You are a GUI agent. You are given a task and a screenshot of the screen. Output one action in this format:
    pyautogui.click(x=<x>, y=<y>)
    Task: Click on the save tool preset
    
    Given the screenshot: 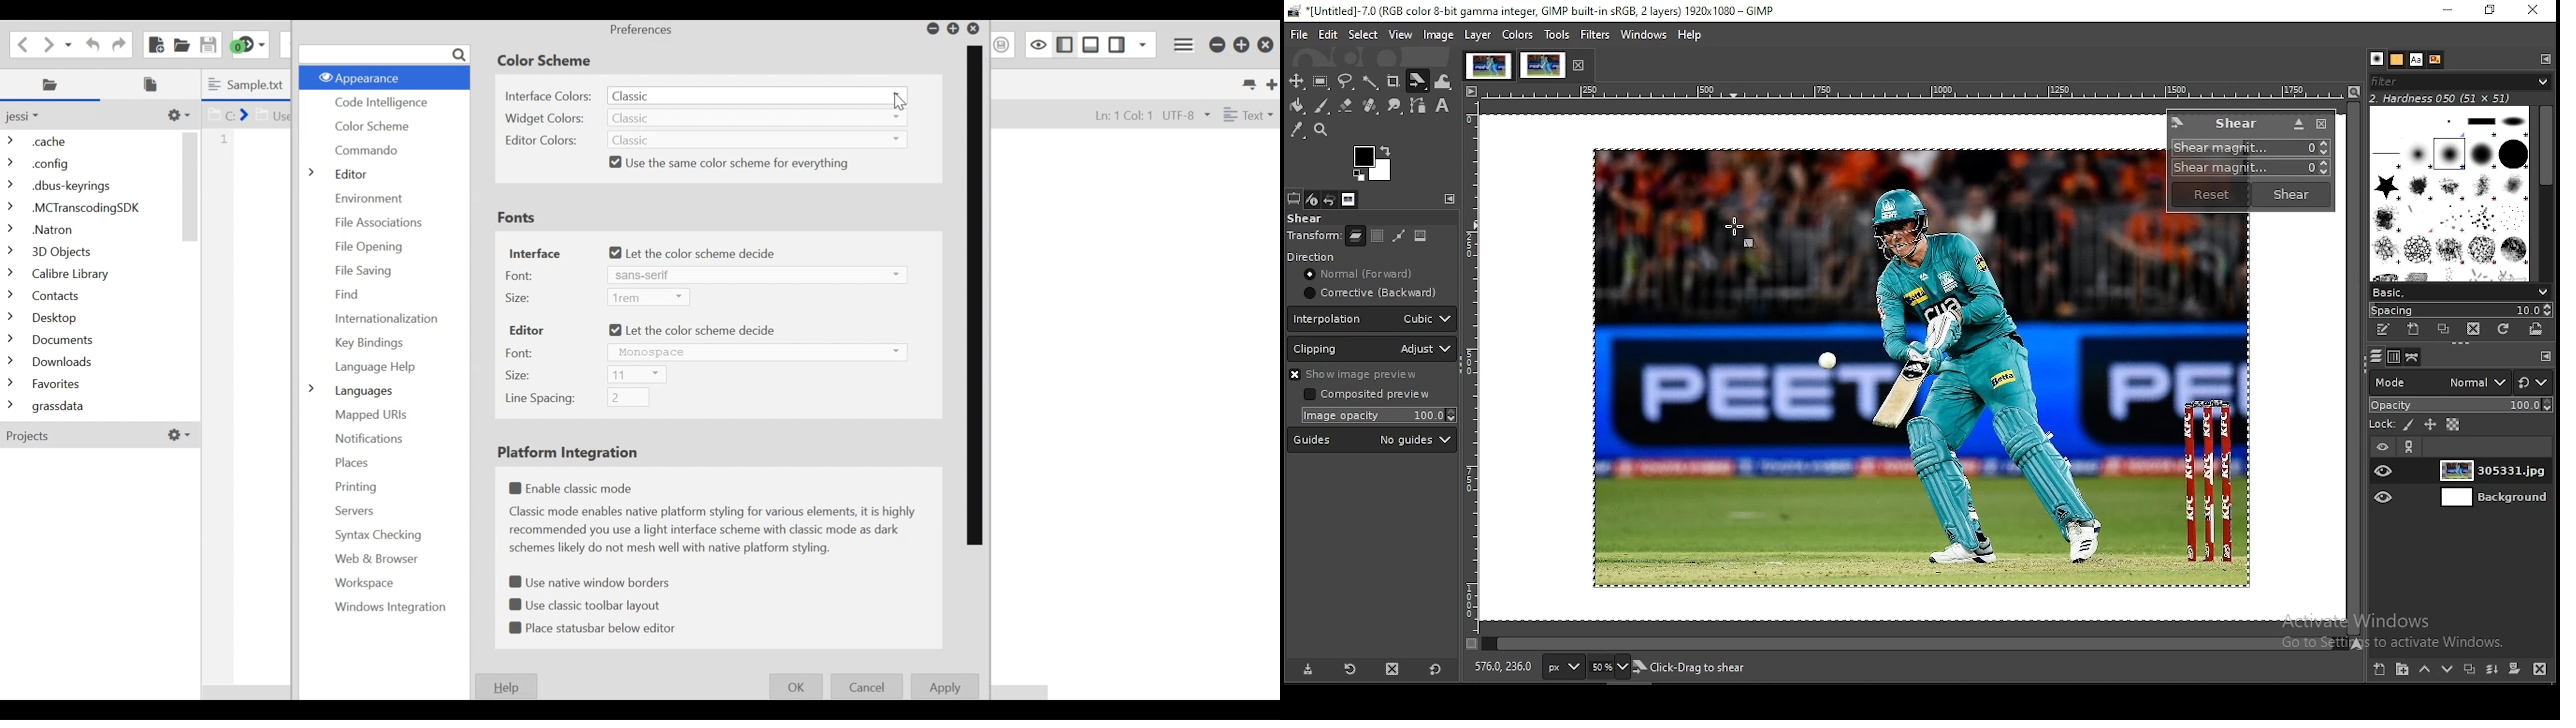 What is the action you would take?
    pyautogui.click(x=1306, y=670)
    